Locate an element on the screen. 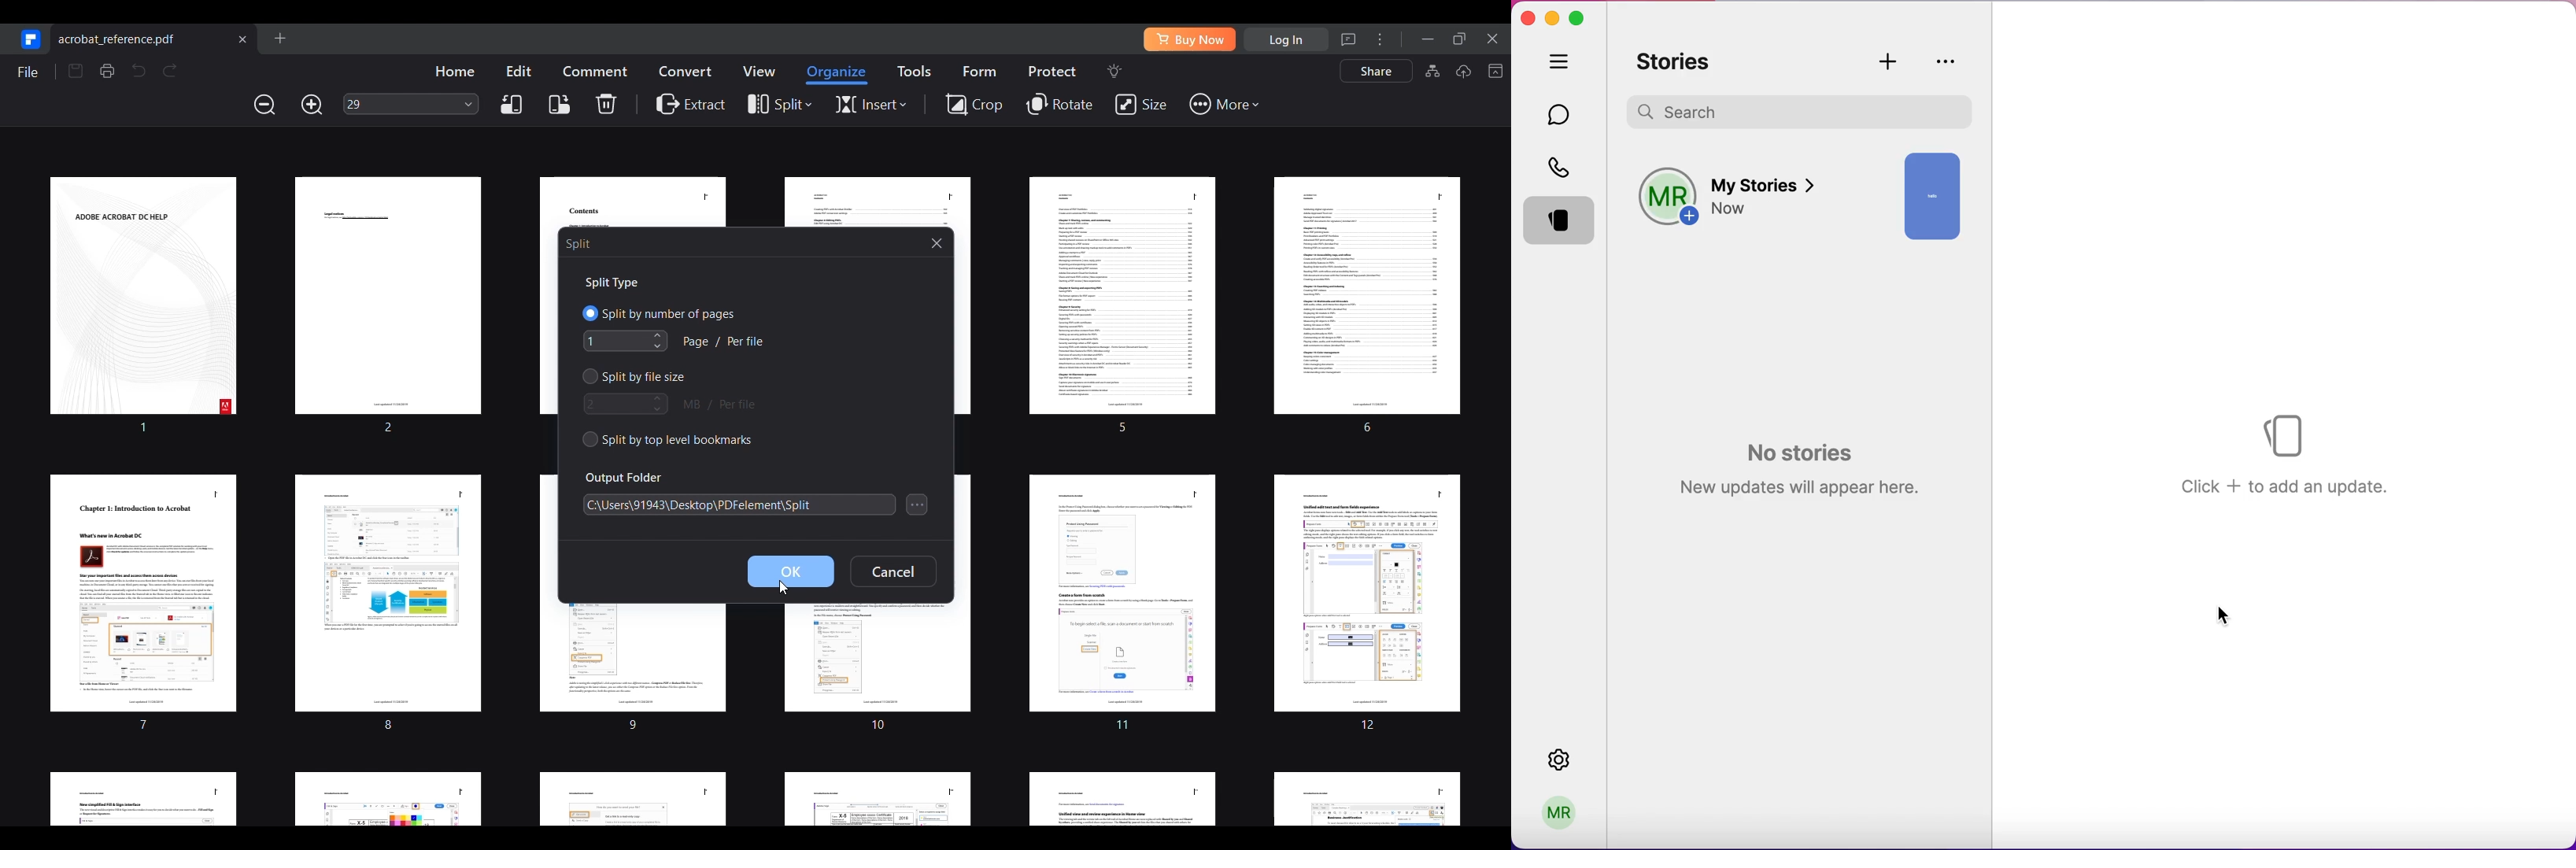  no stories is located at coordinates (1796, 467).